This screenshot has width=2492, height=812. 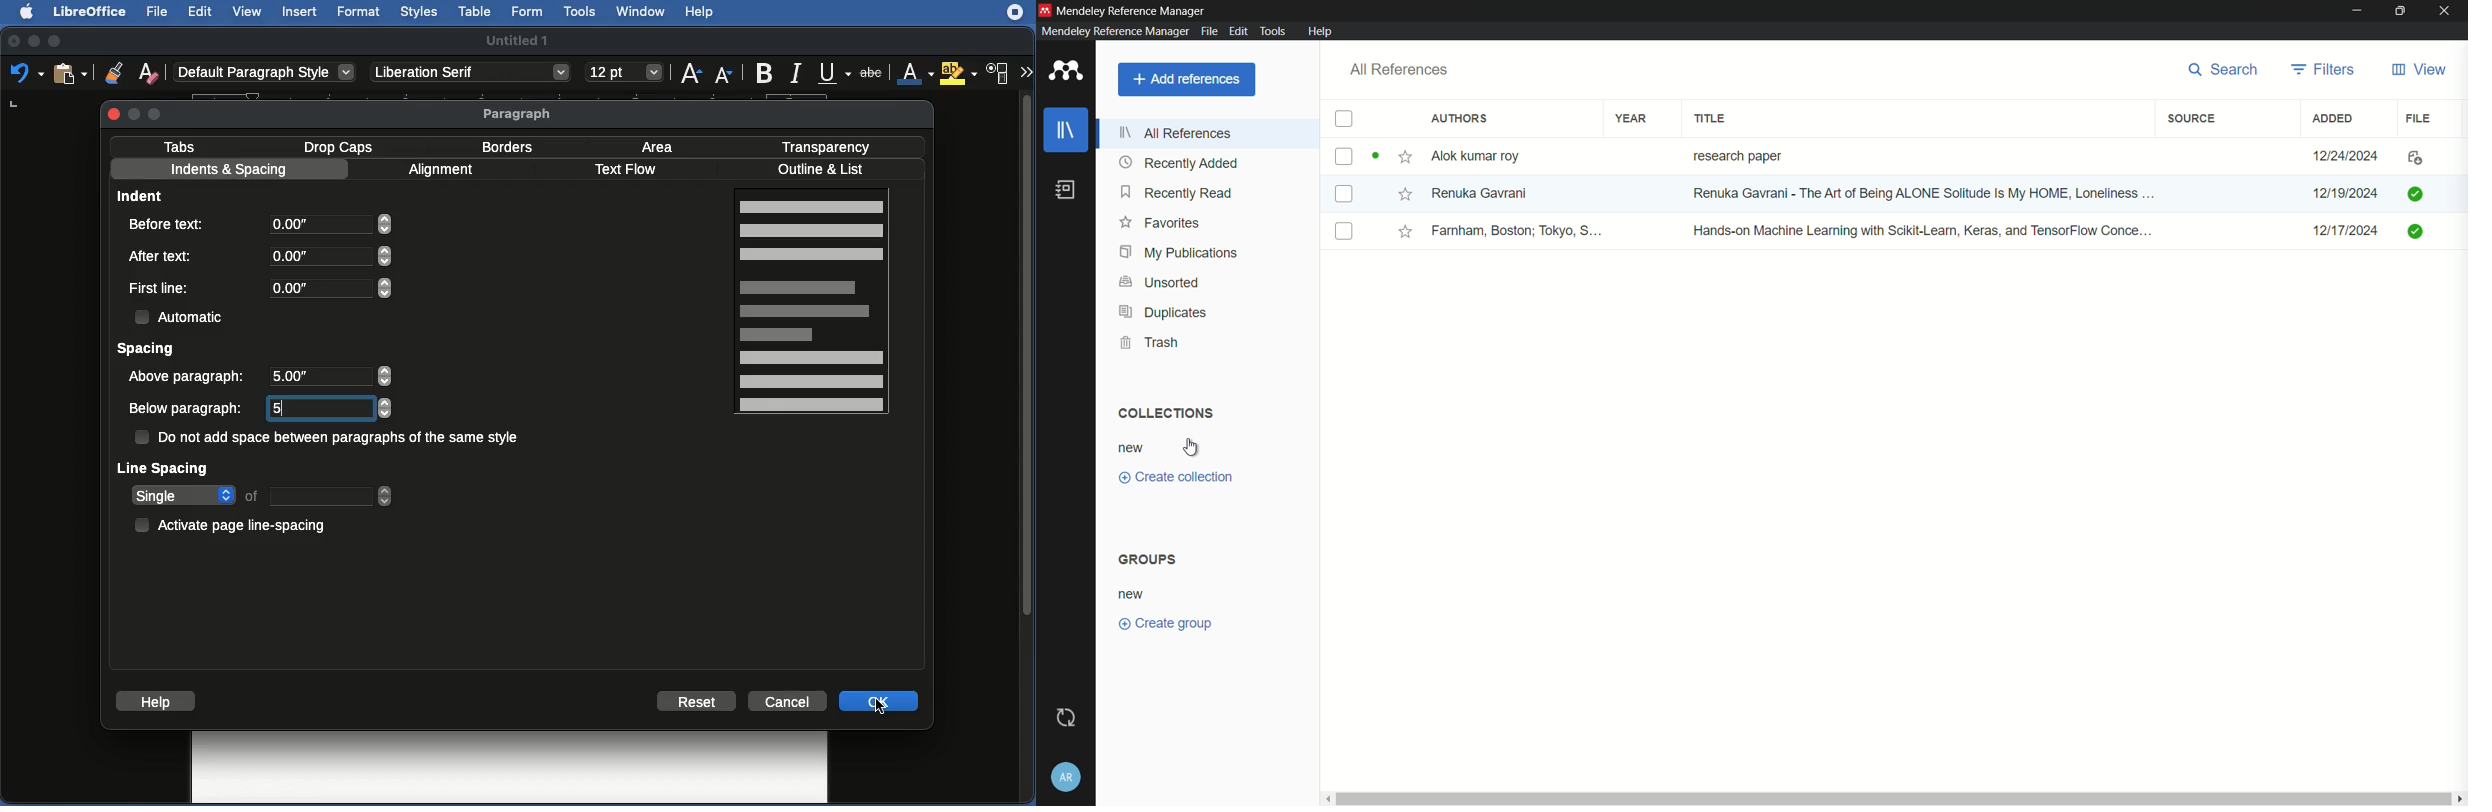 I want to click on 5, so click(x=332, y=406).